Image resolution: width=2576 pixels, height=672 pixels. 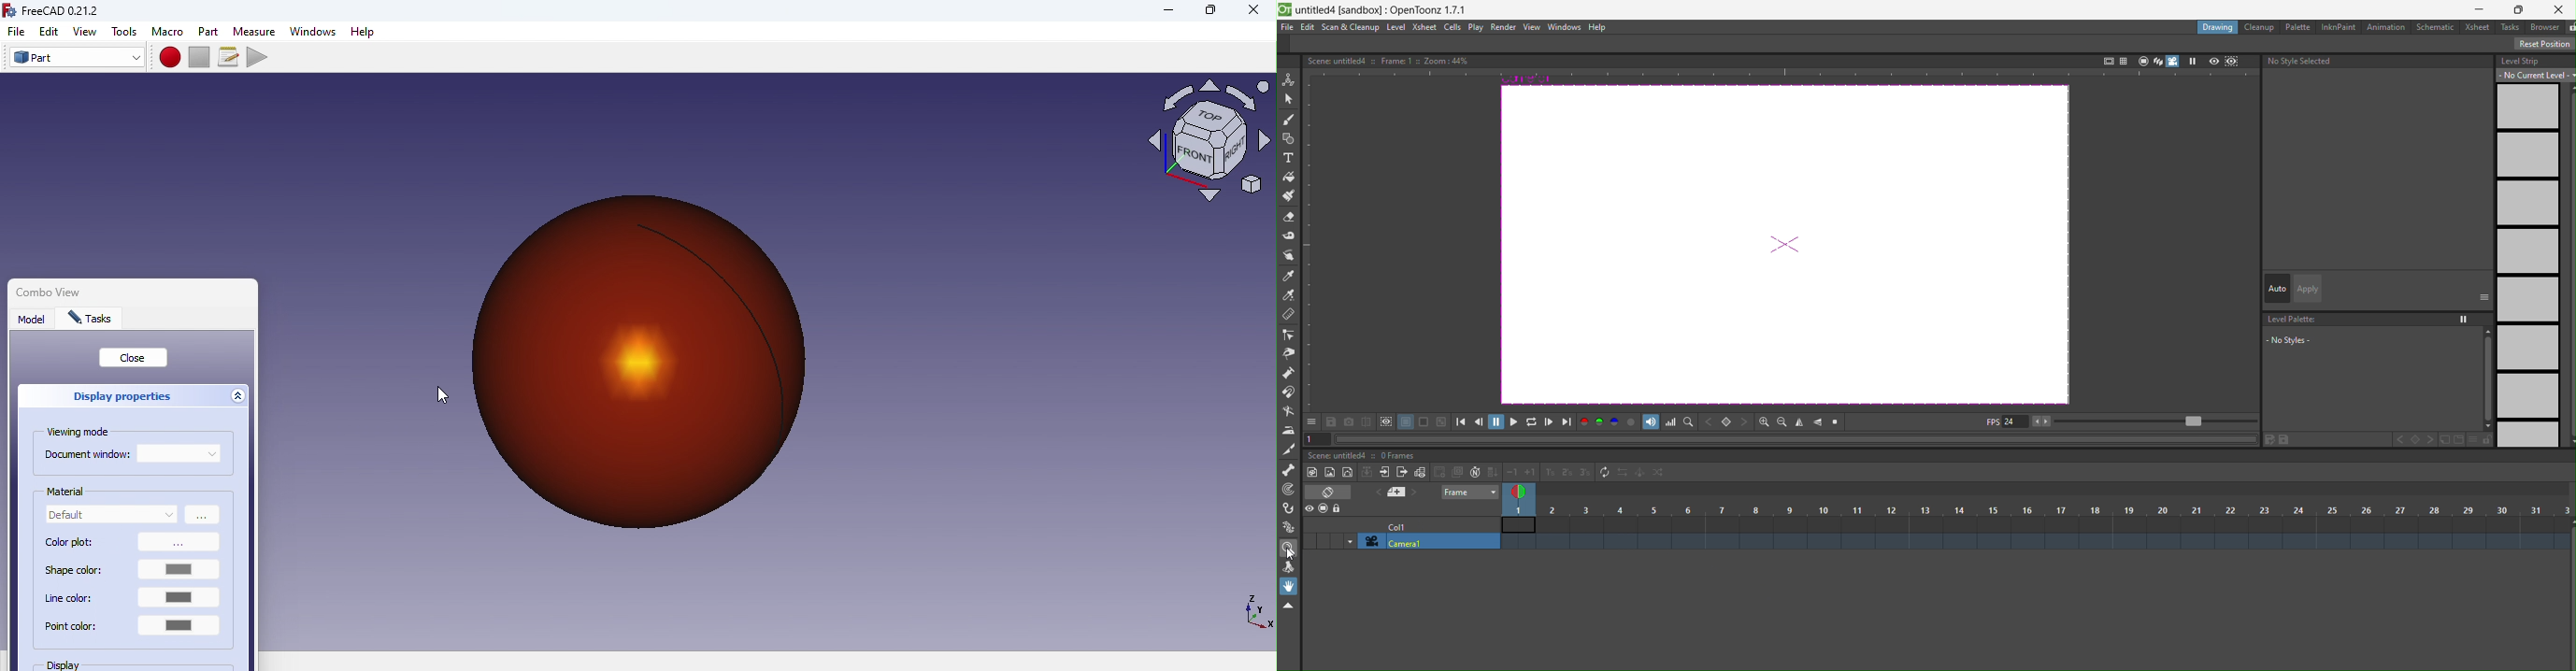 What do you see at coordinates (57, 11) in the screenshot?
I see `FreeCAD logo` at bounding box center [57, 11].